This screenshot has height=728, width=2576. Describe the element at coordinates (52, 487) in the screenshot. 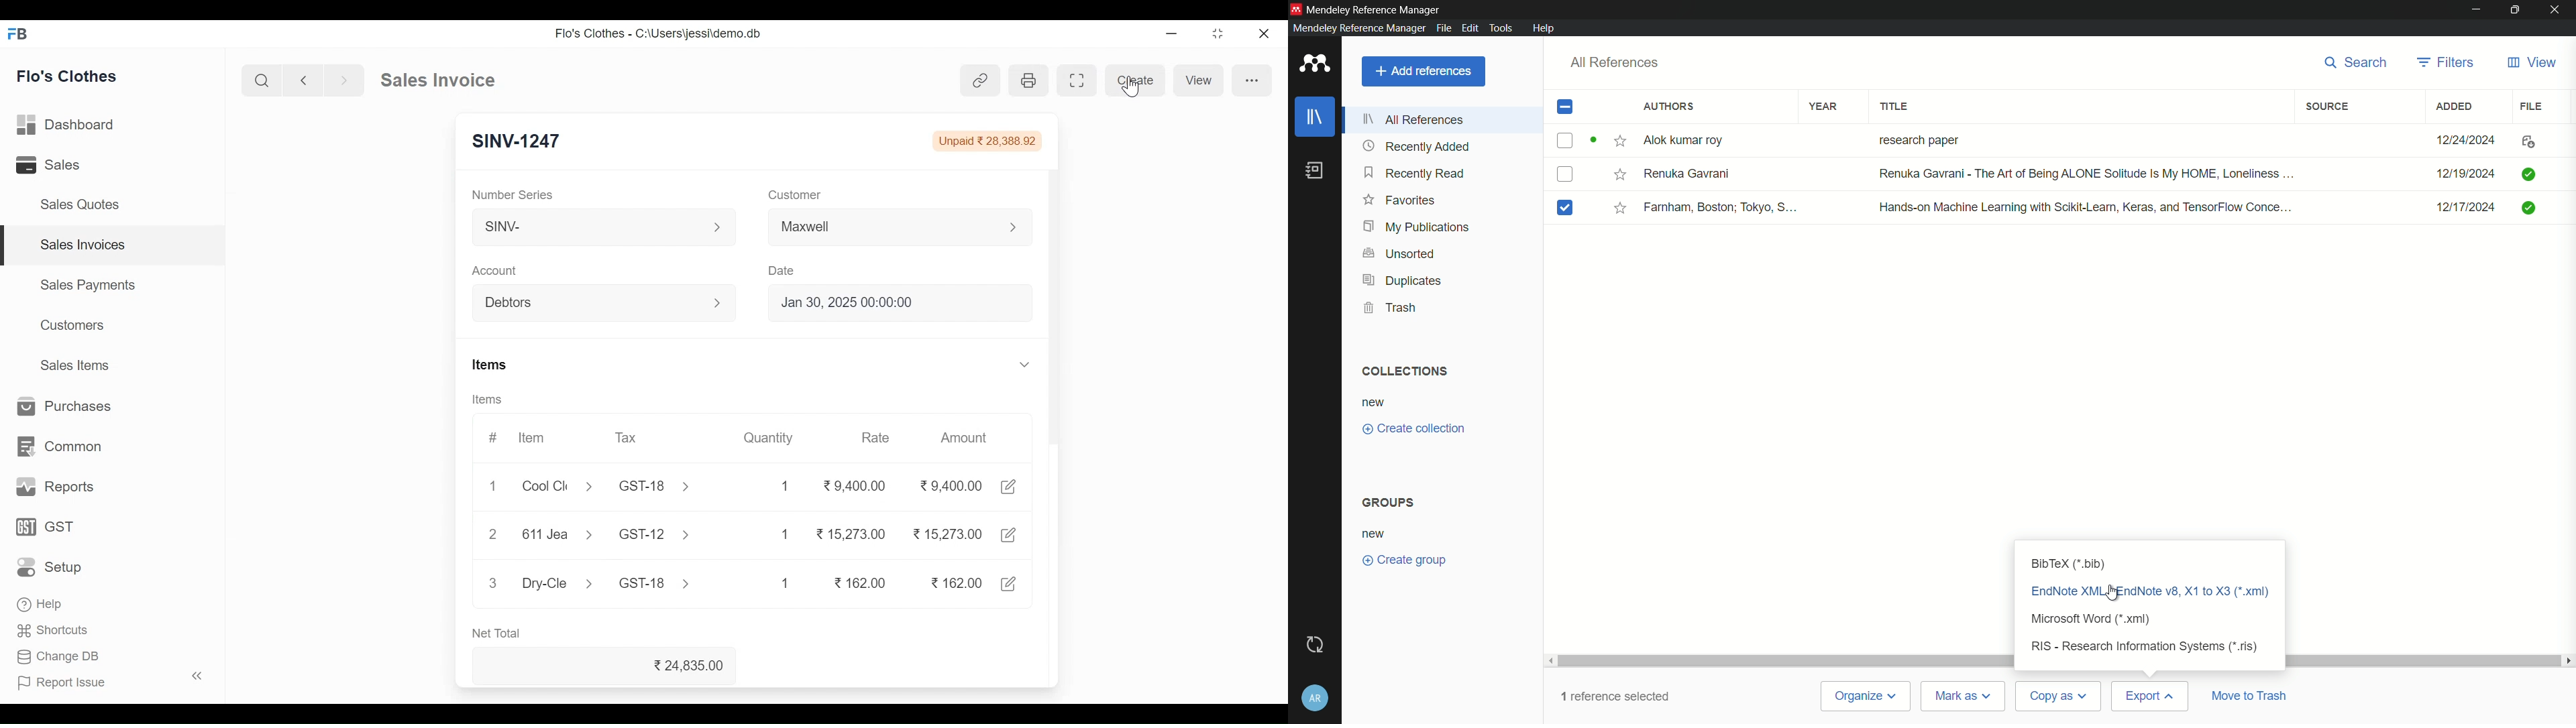

I see `Reports` at that location.